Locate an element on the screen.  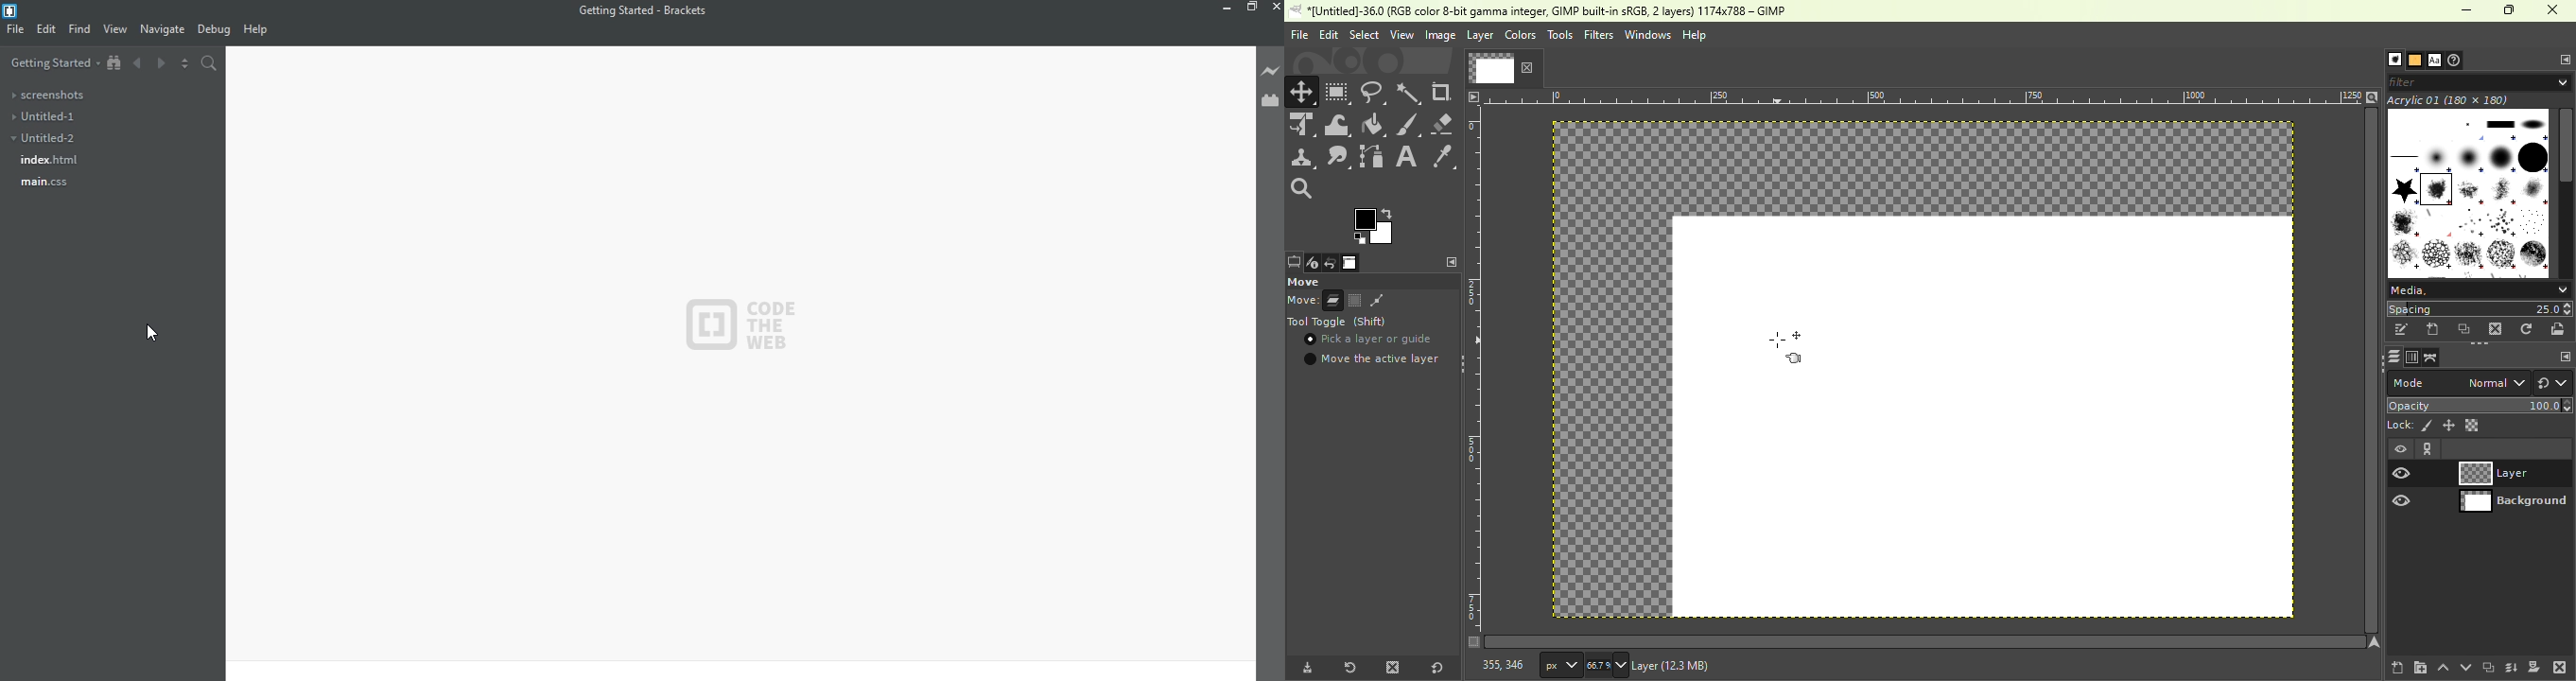
Horizontal scrollbar is located at coordinates (2372, 371).